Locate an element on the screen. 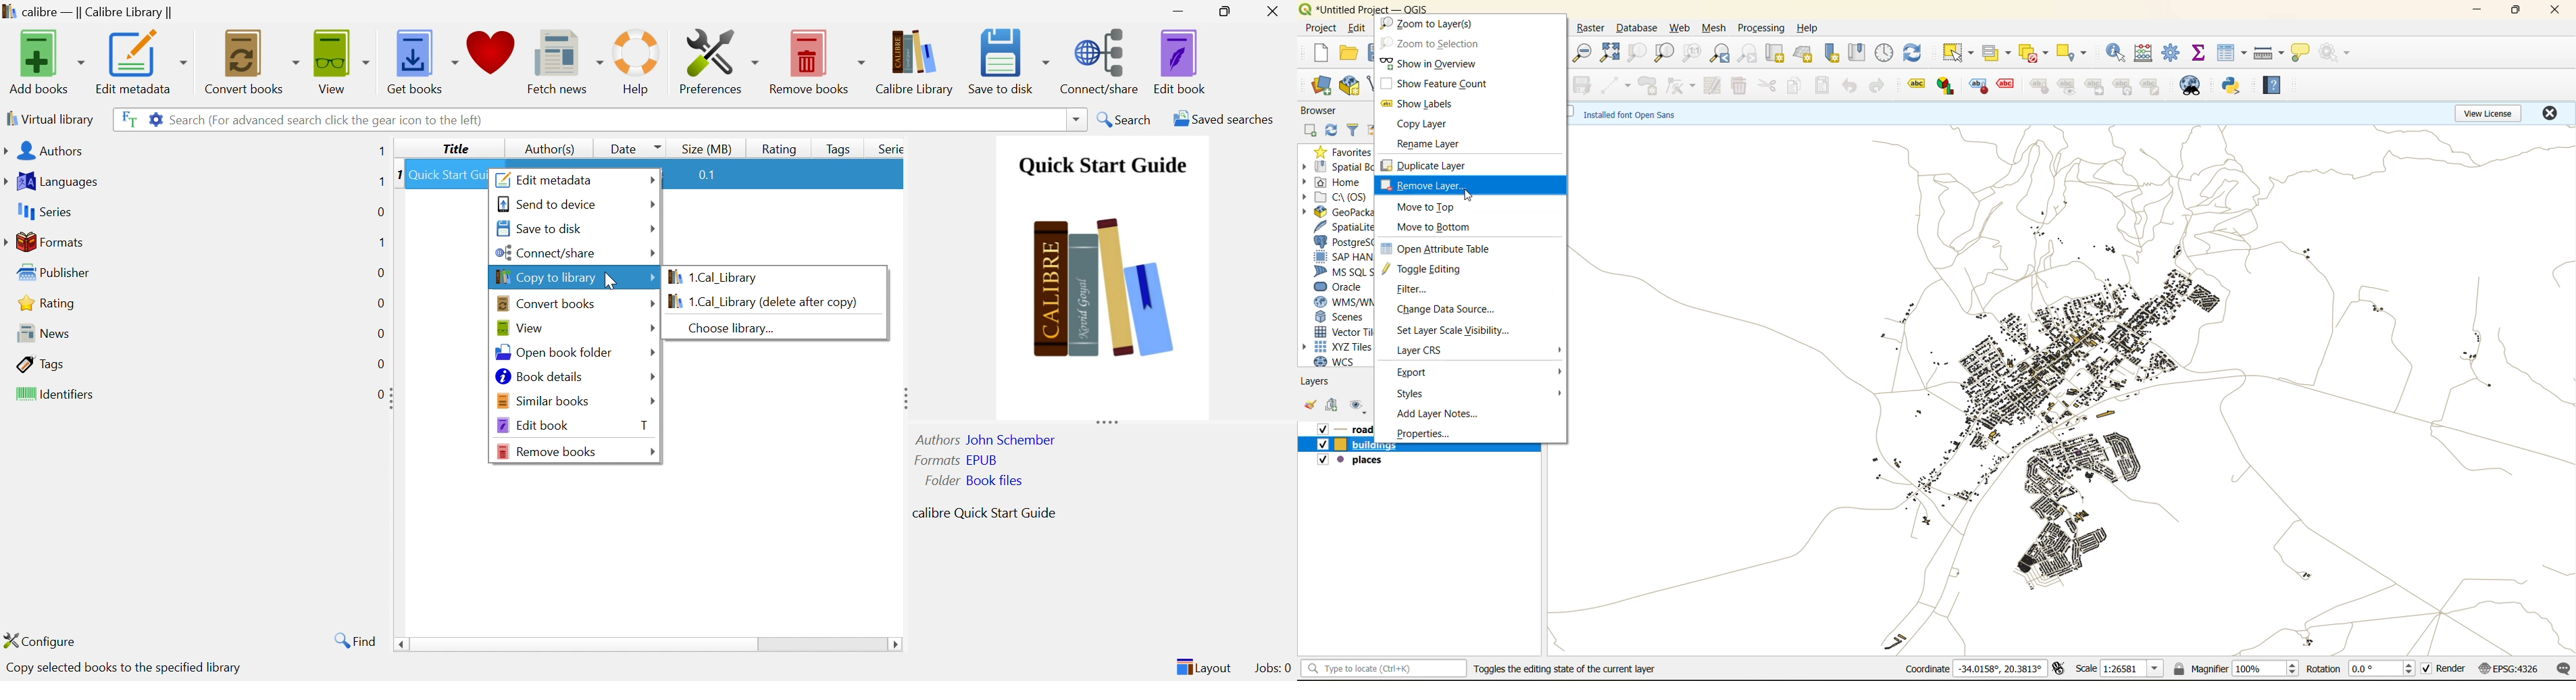 The width and height of the screenshot is (2576, 700). Formats is located at coordinates (45, 241).